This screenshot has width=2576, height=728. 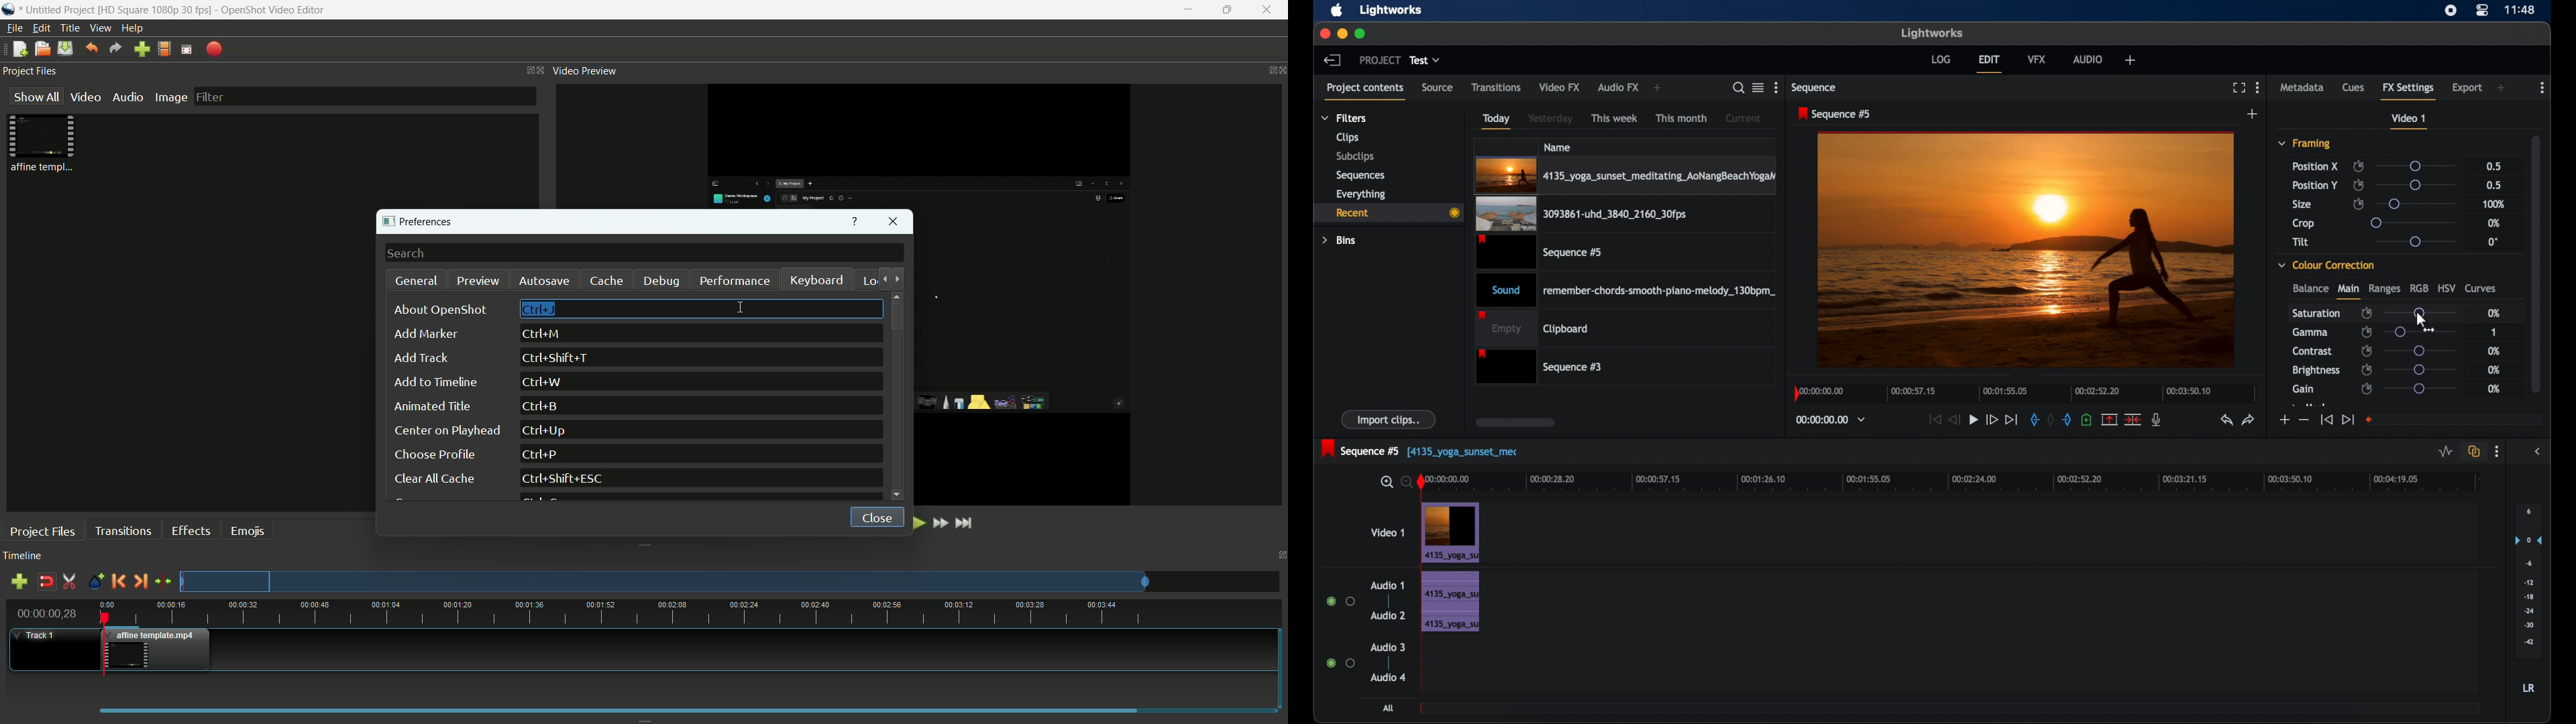 I want to click on create marker, so click(x=93, y=582).